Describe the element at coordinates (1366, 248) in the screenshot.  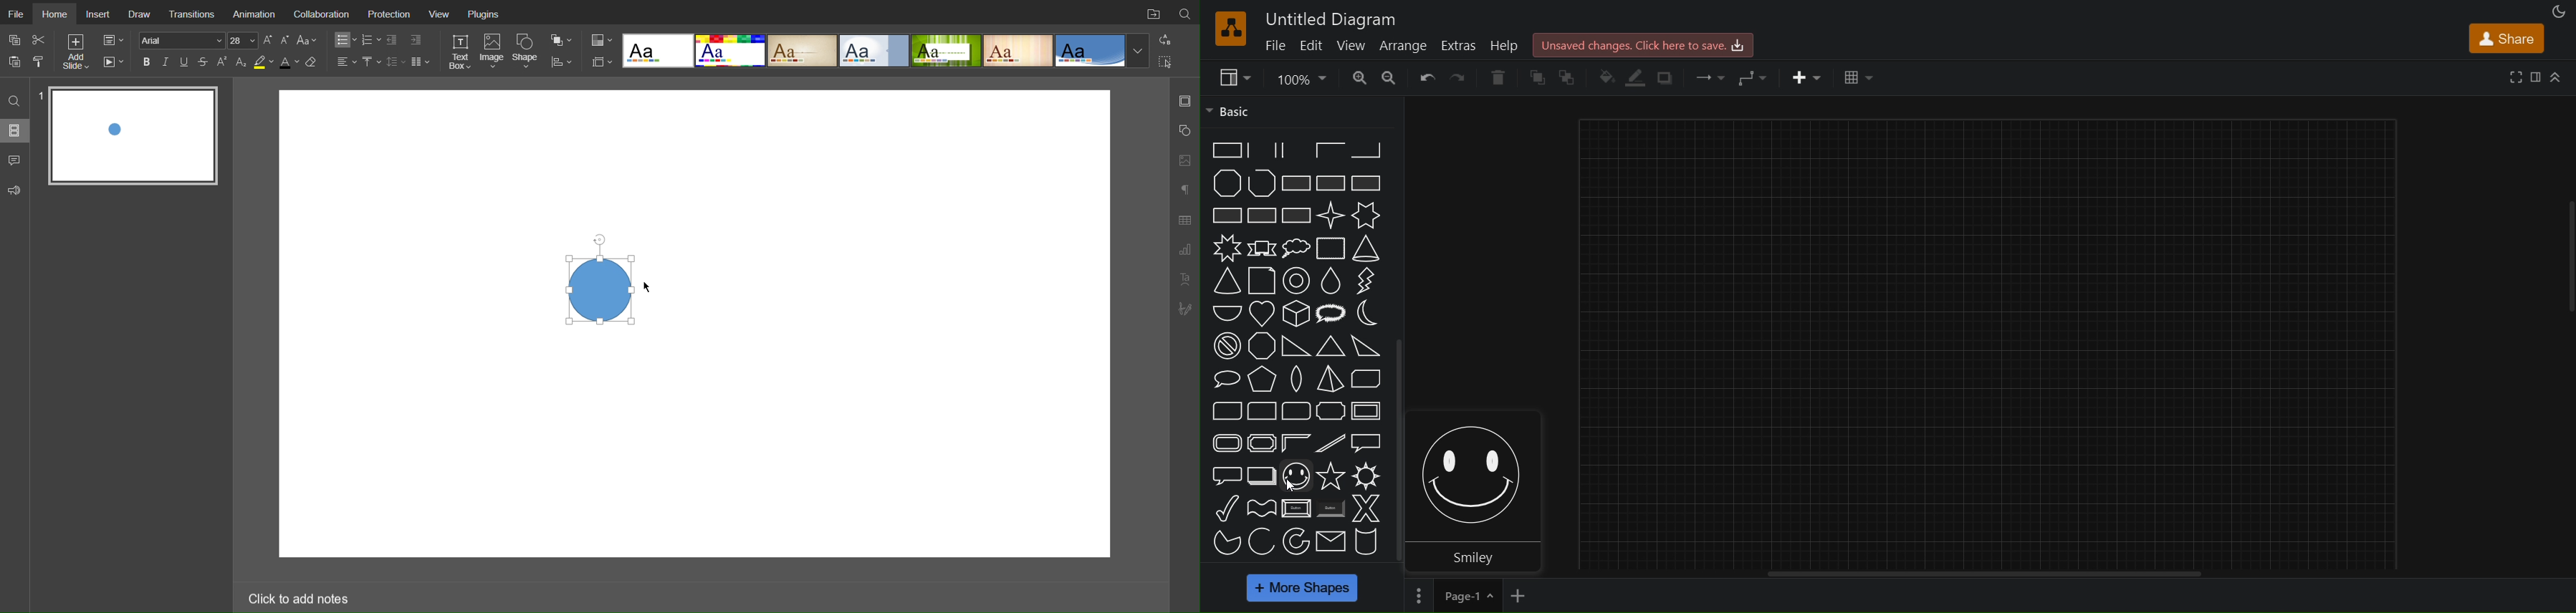
I see `cone` at that location.